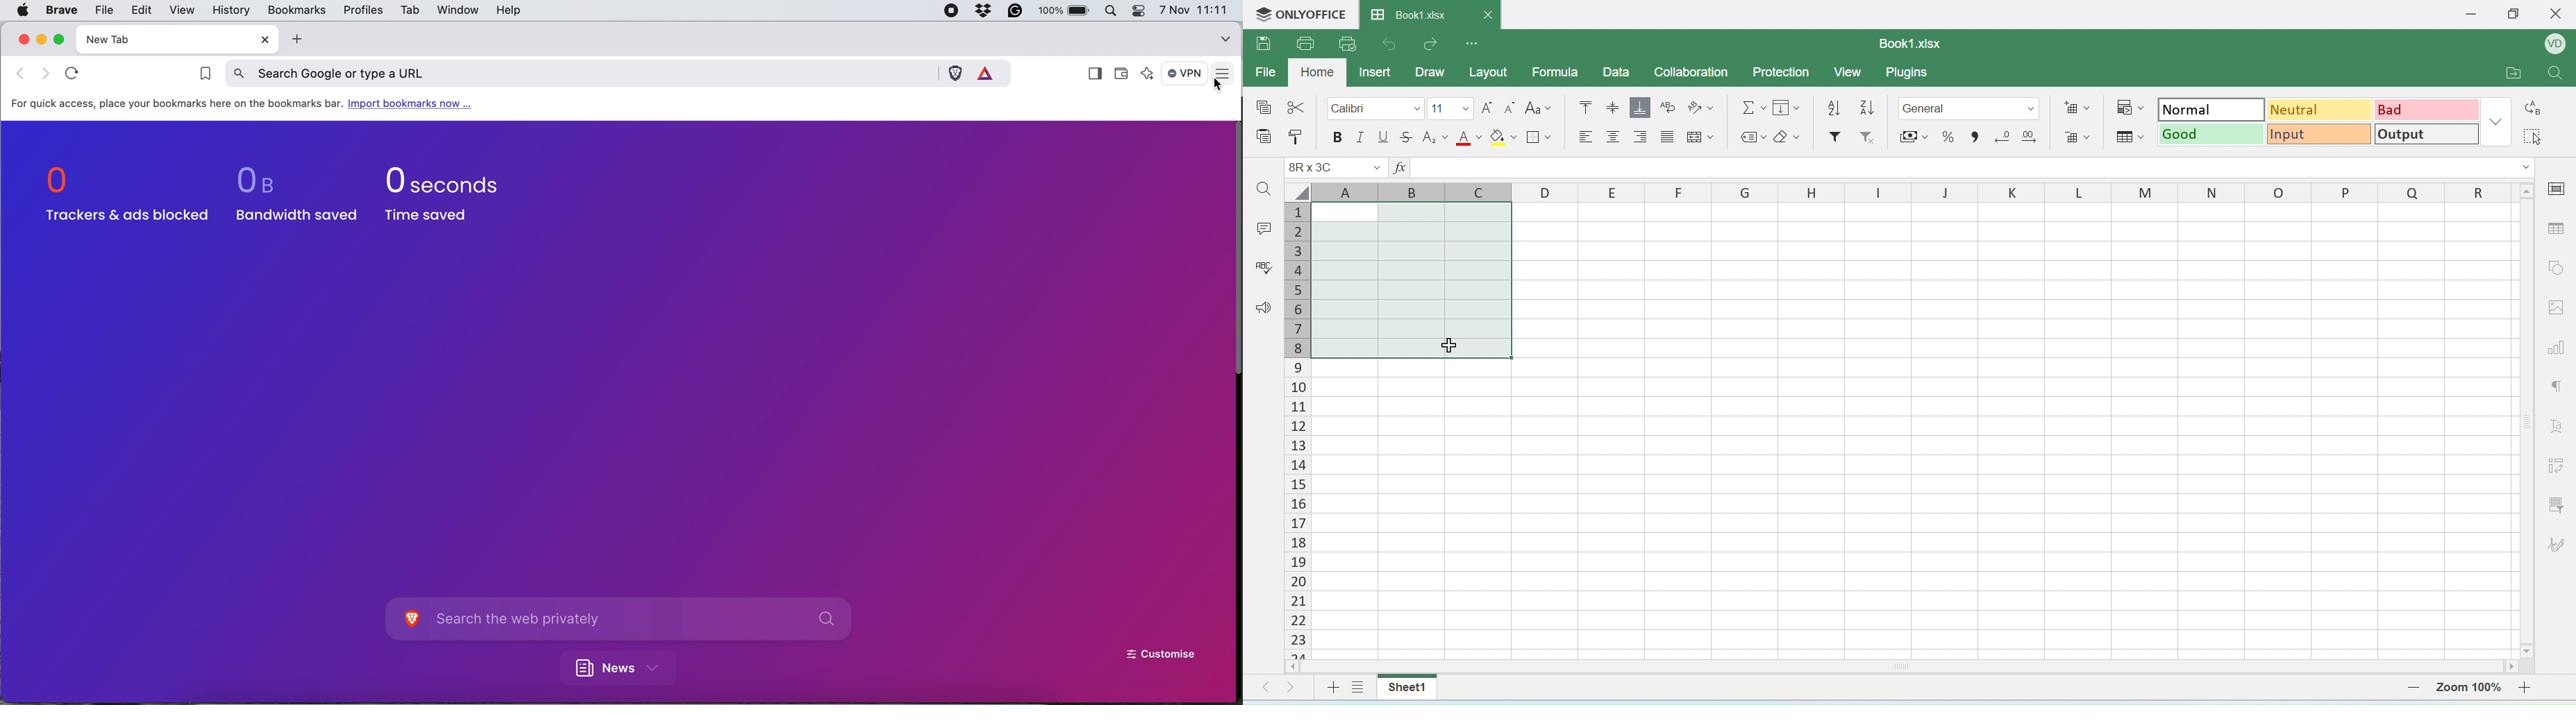 This screenshot has width=2576, height=728. Describe the element at coordinates (2498, 123) in the screenshot. I see `dropdown` at that location.